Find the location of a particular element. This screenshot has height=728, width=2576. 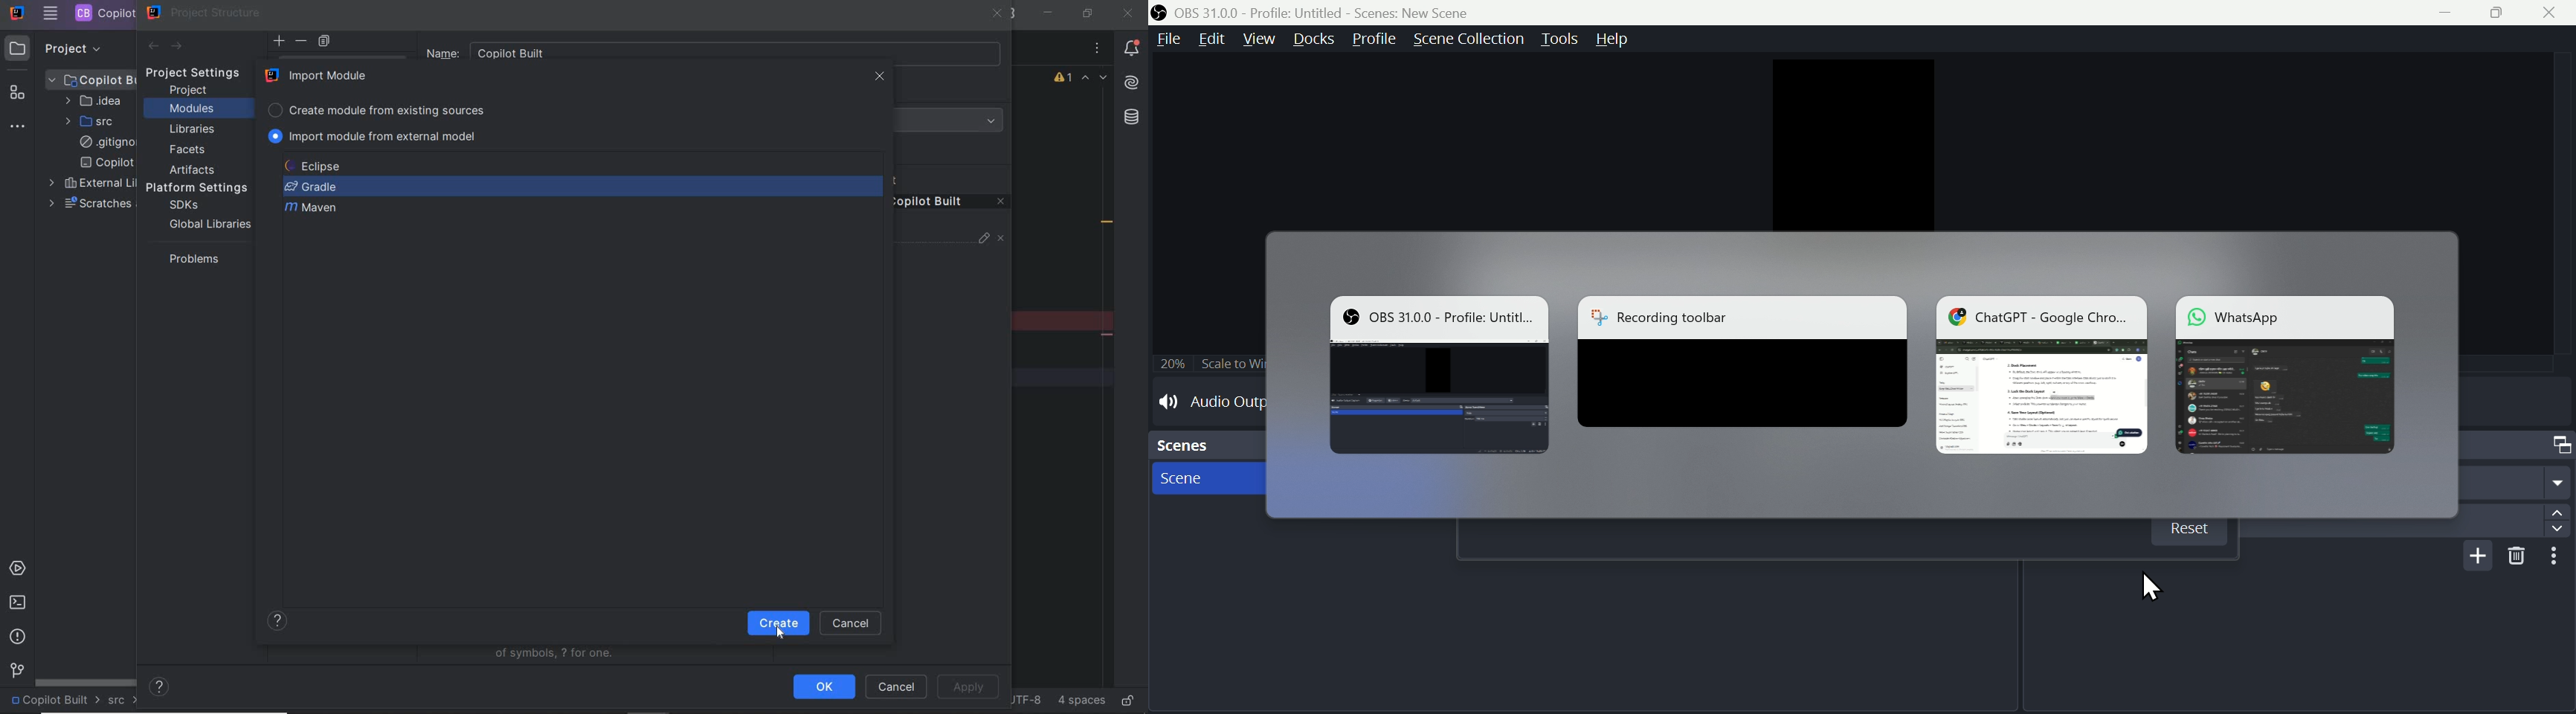

src is located at coordinates (124, 701).